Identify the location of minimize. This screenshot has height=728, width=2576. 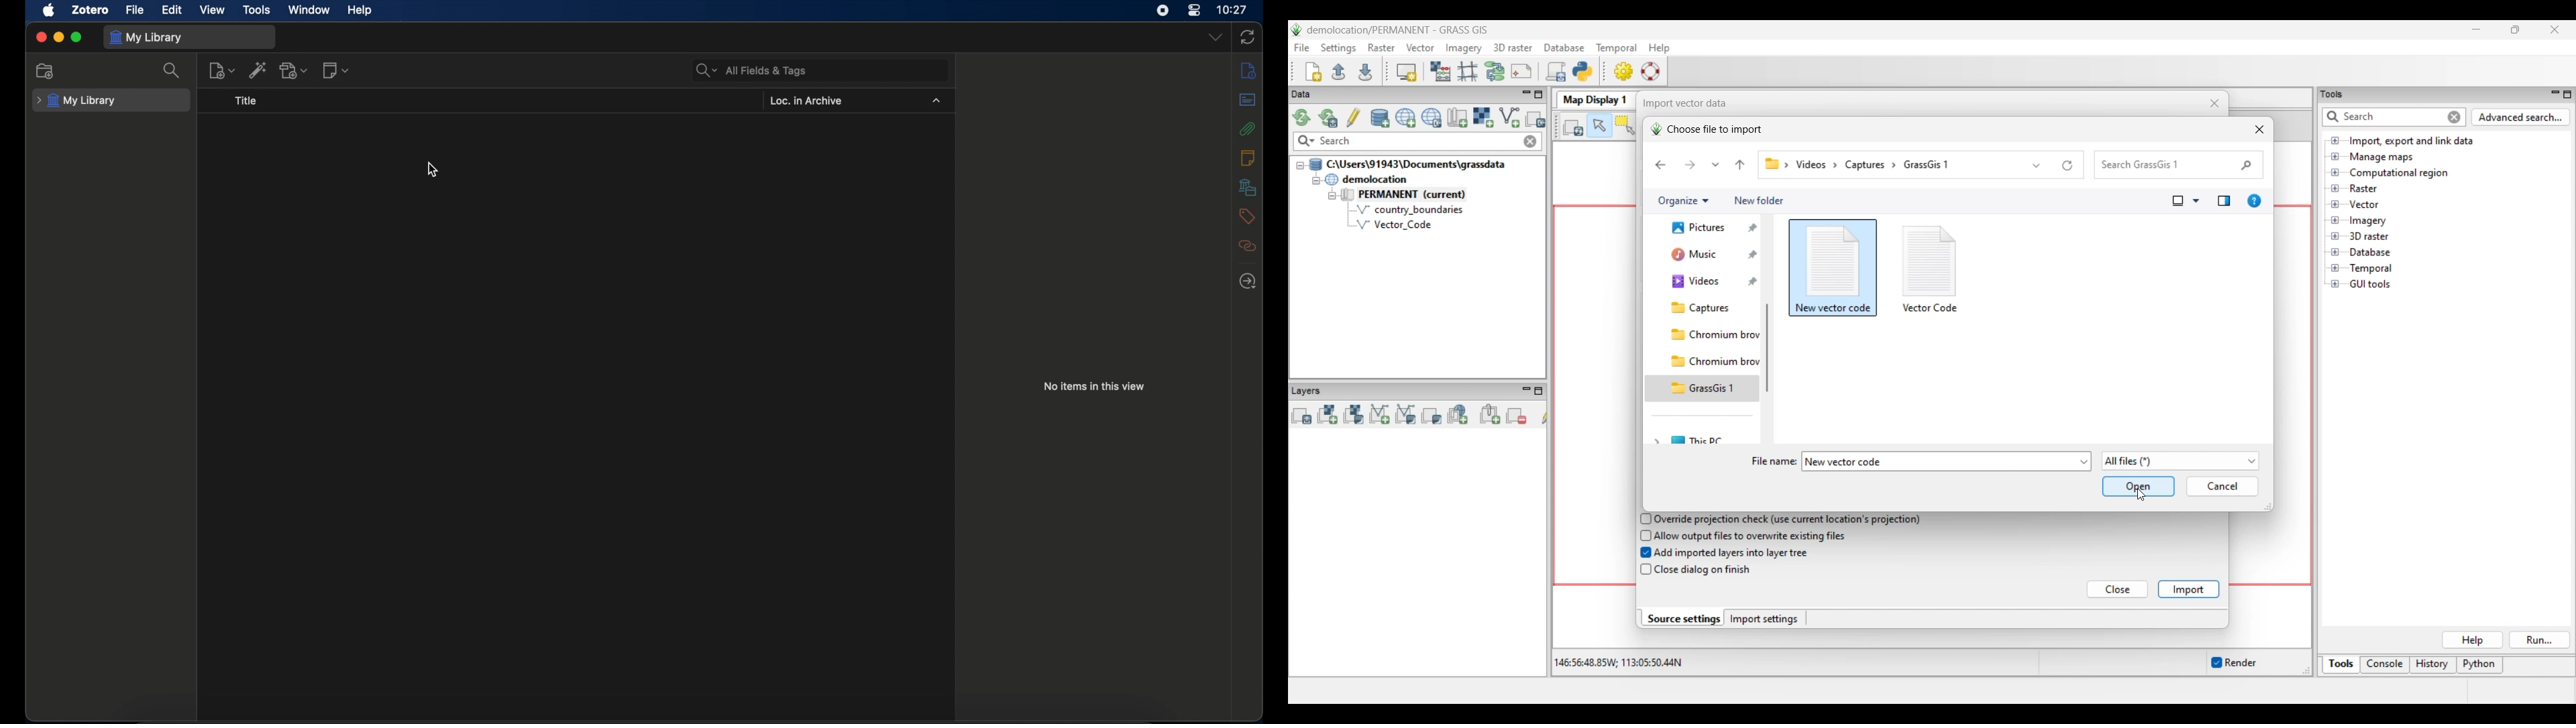
(58, 38).